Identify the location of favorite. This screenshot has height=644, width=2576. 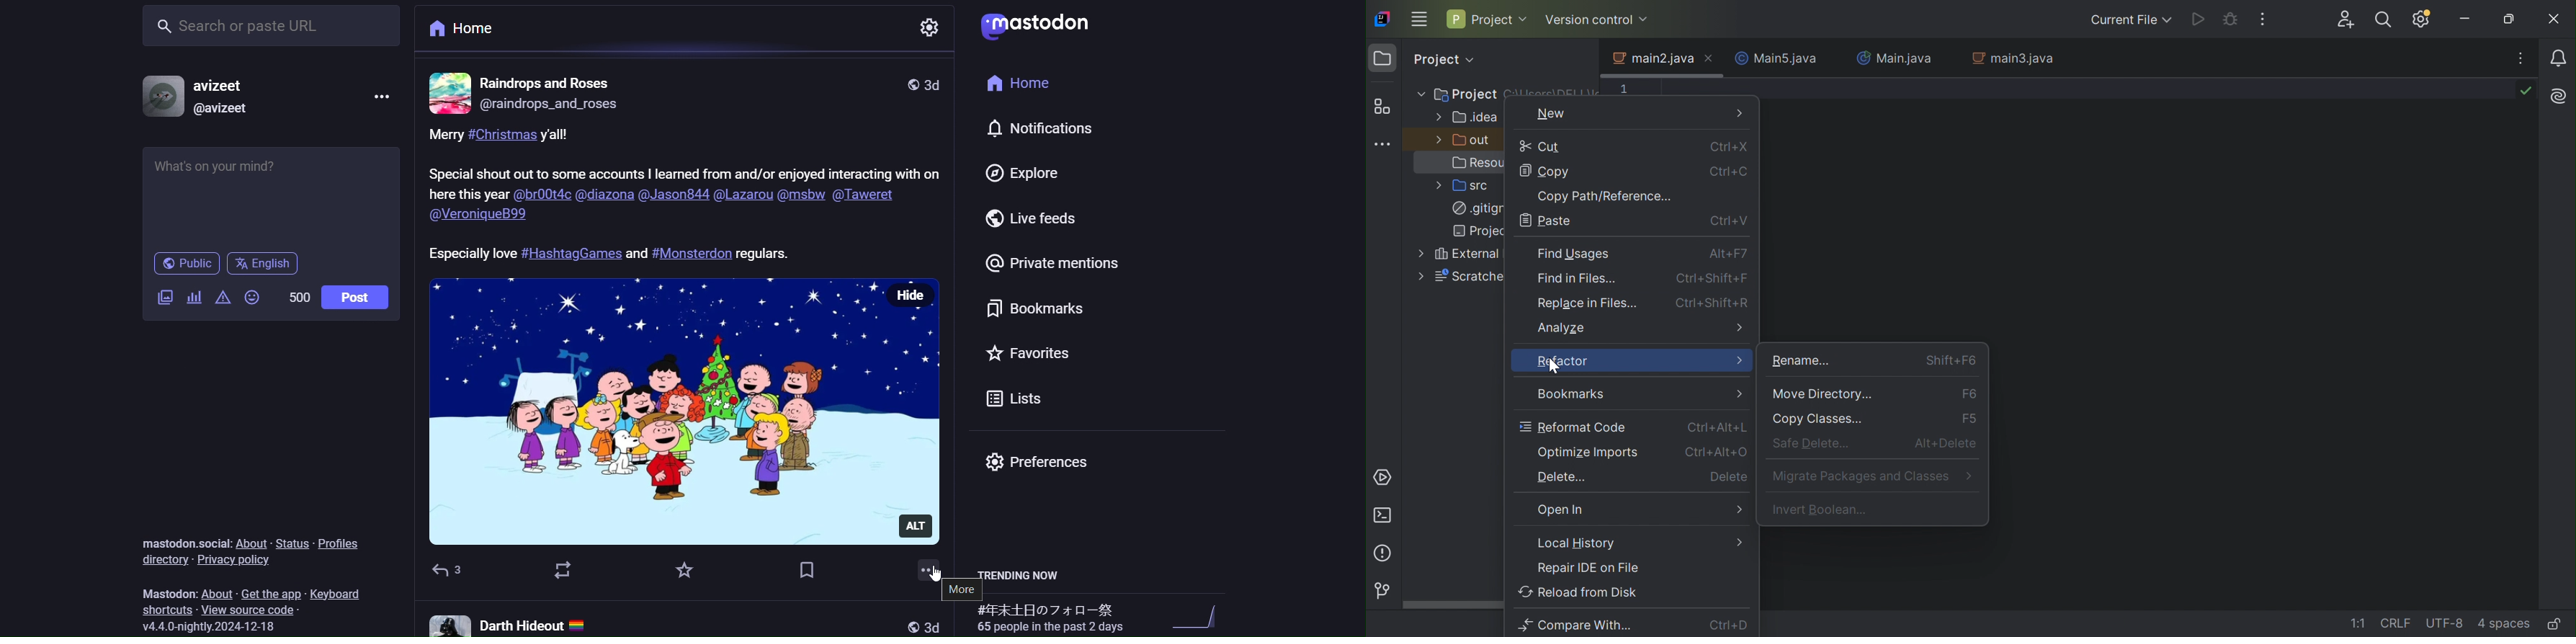
(1029, 351).